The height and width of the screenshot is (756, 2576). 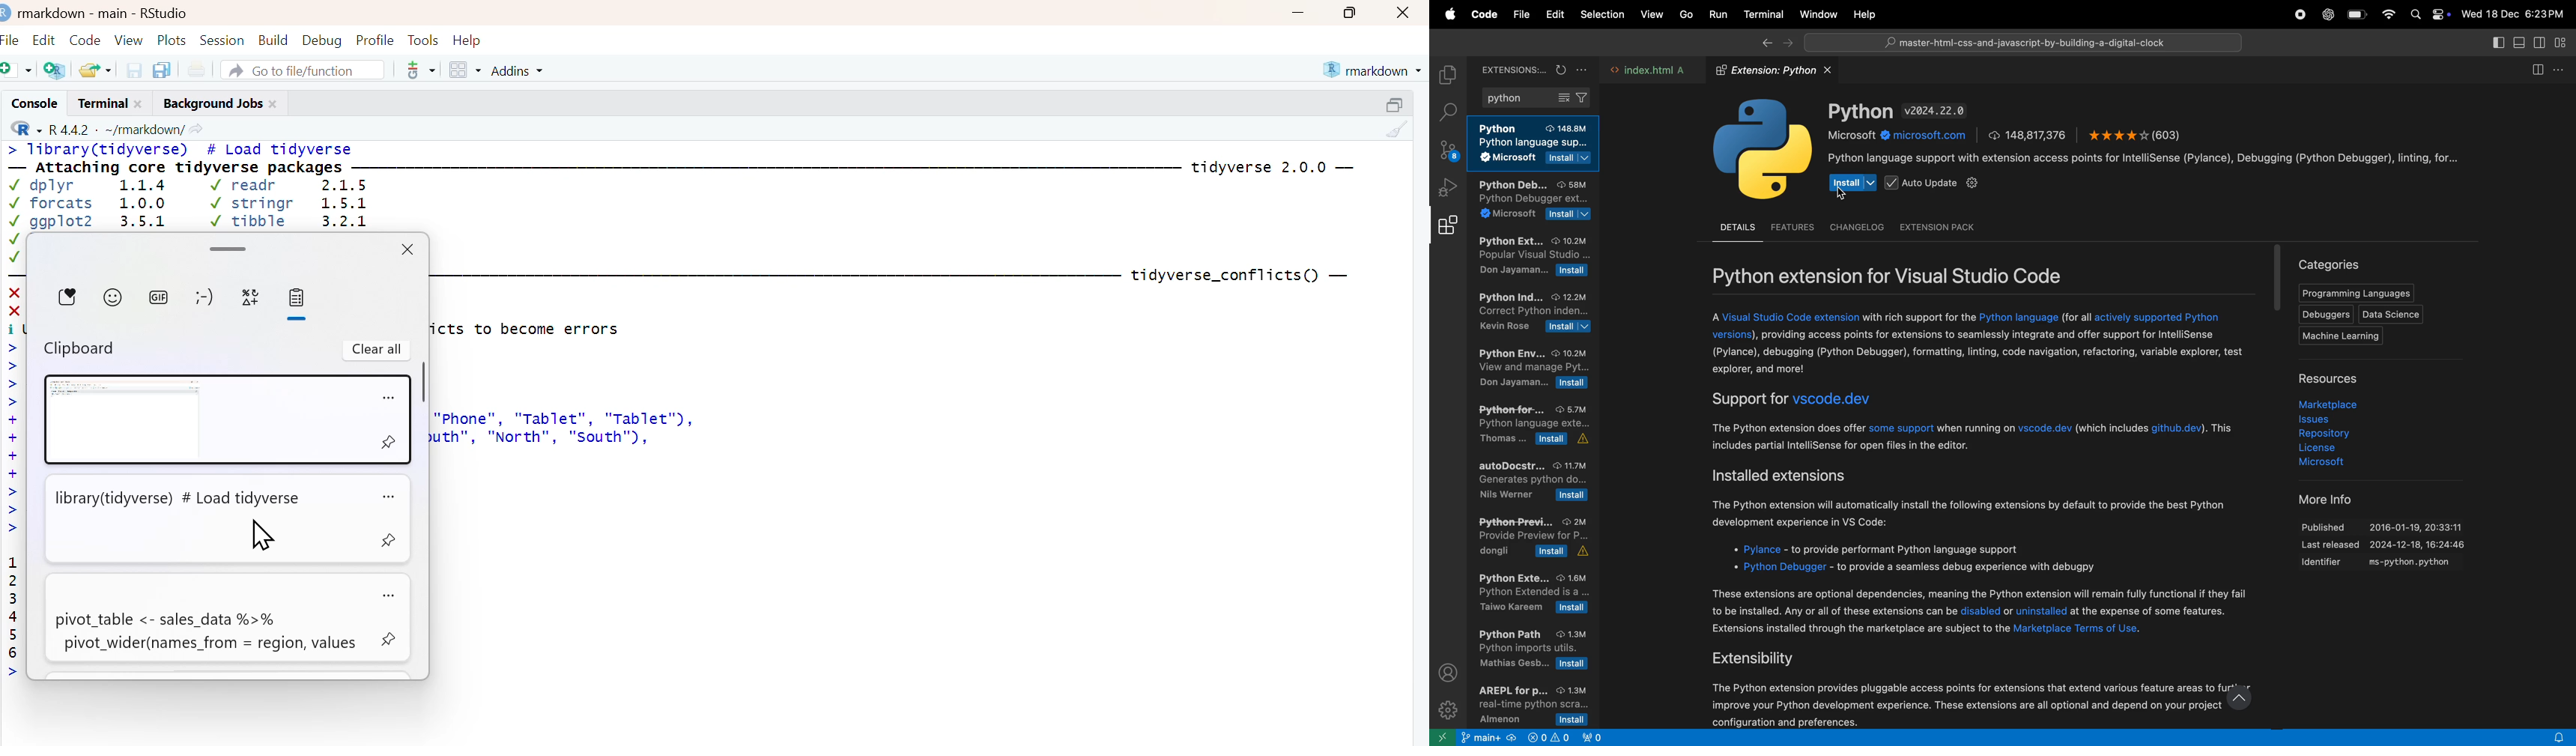 What do you see at coordinates (390, 594) in the screenshot?
I see `options` at bounding box center [390, 594].